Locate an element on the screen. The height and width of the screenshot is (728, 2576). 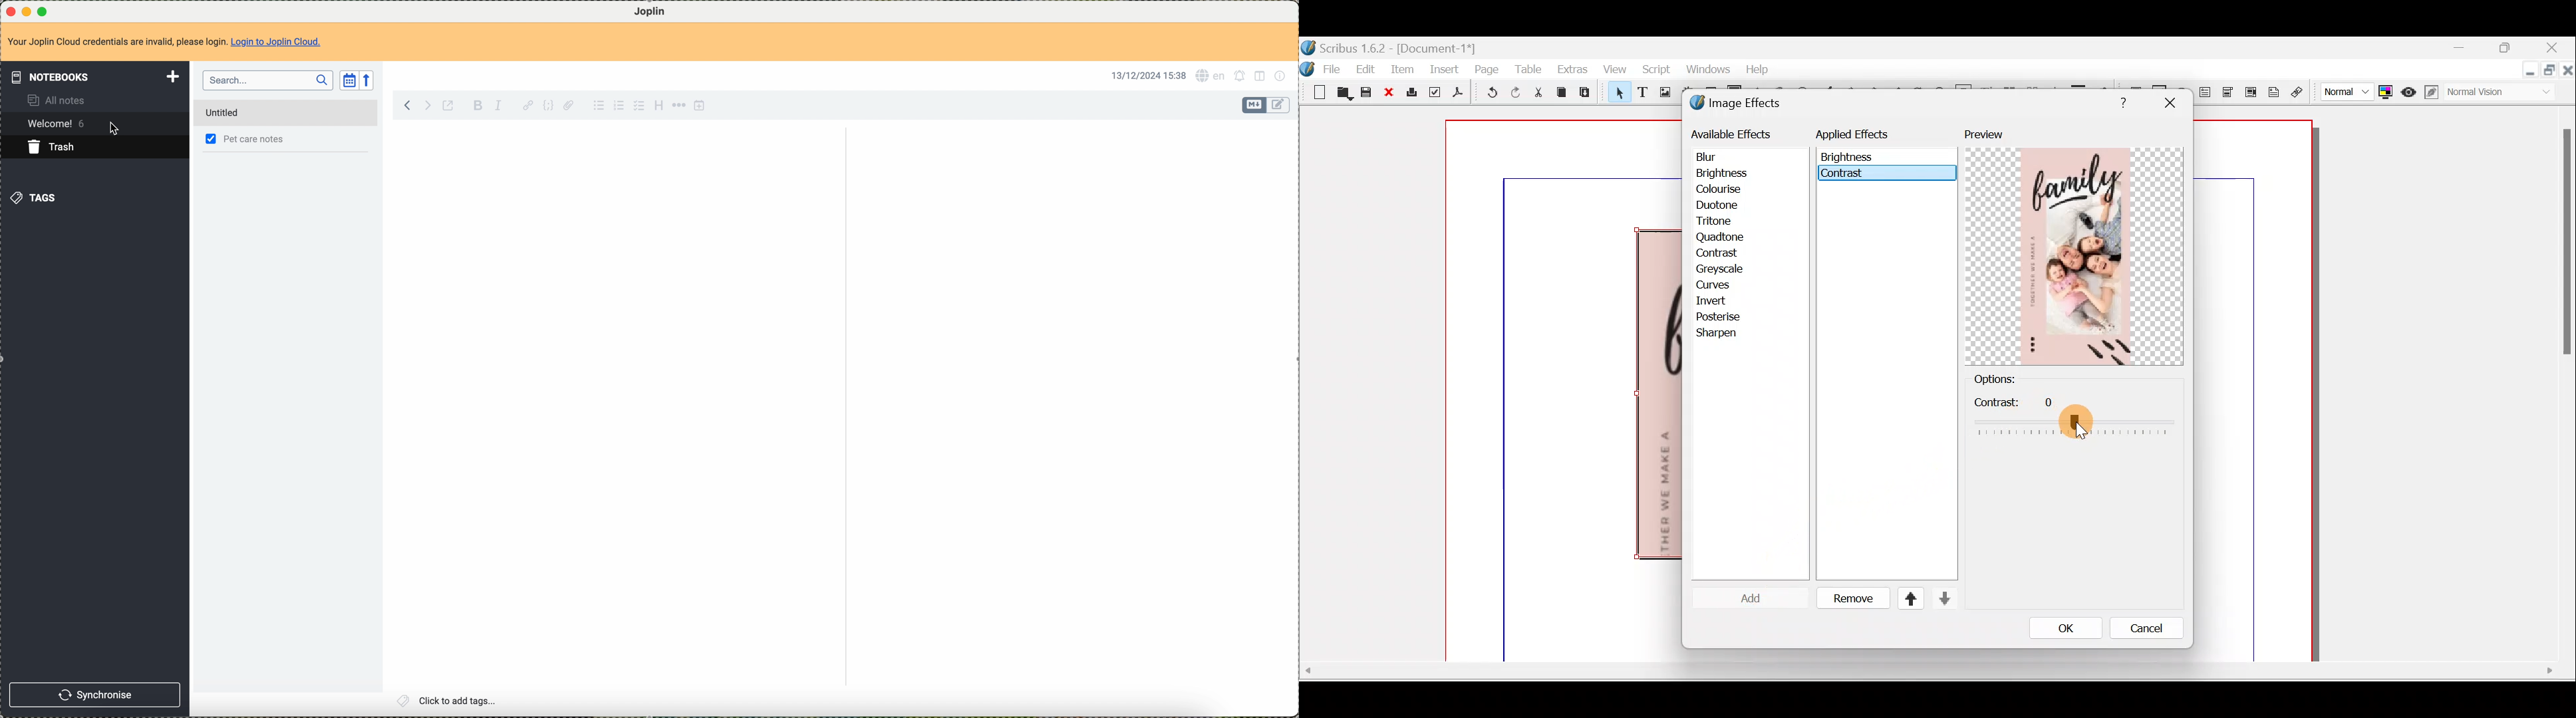
Canvas is located at coordinates (1564, 392).